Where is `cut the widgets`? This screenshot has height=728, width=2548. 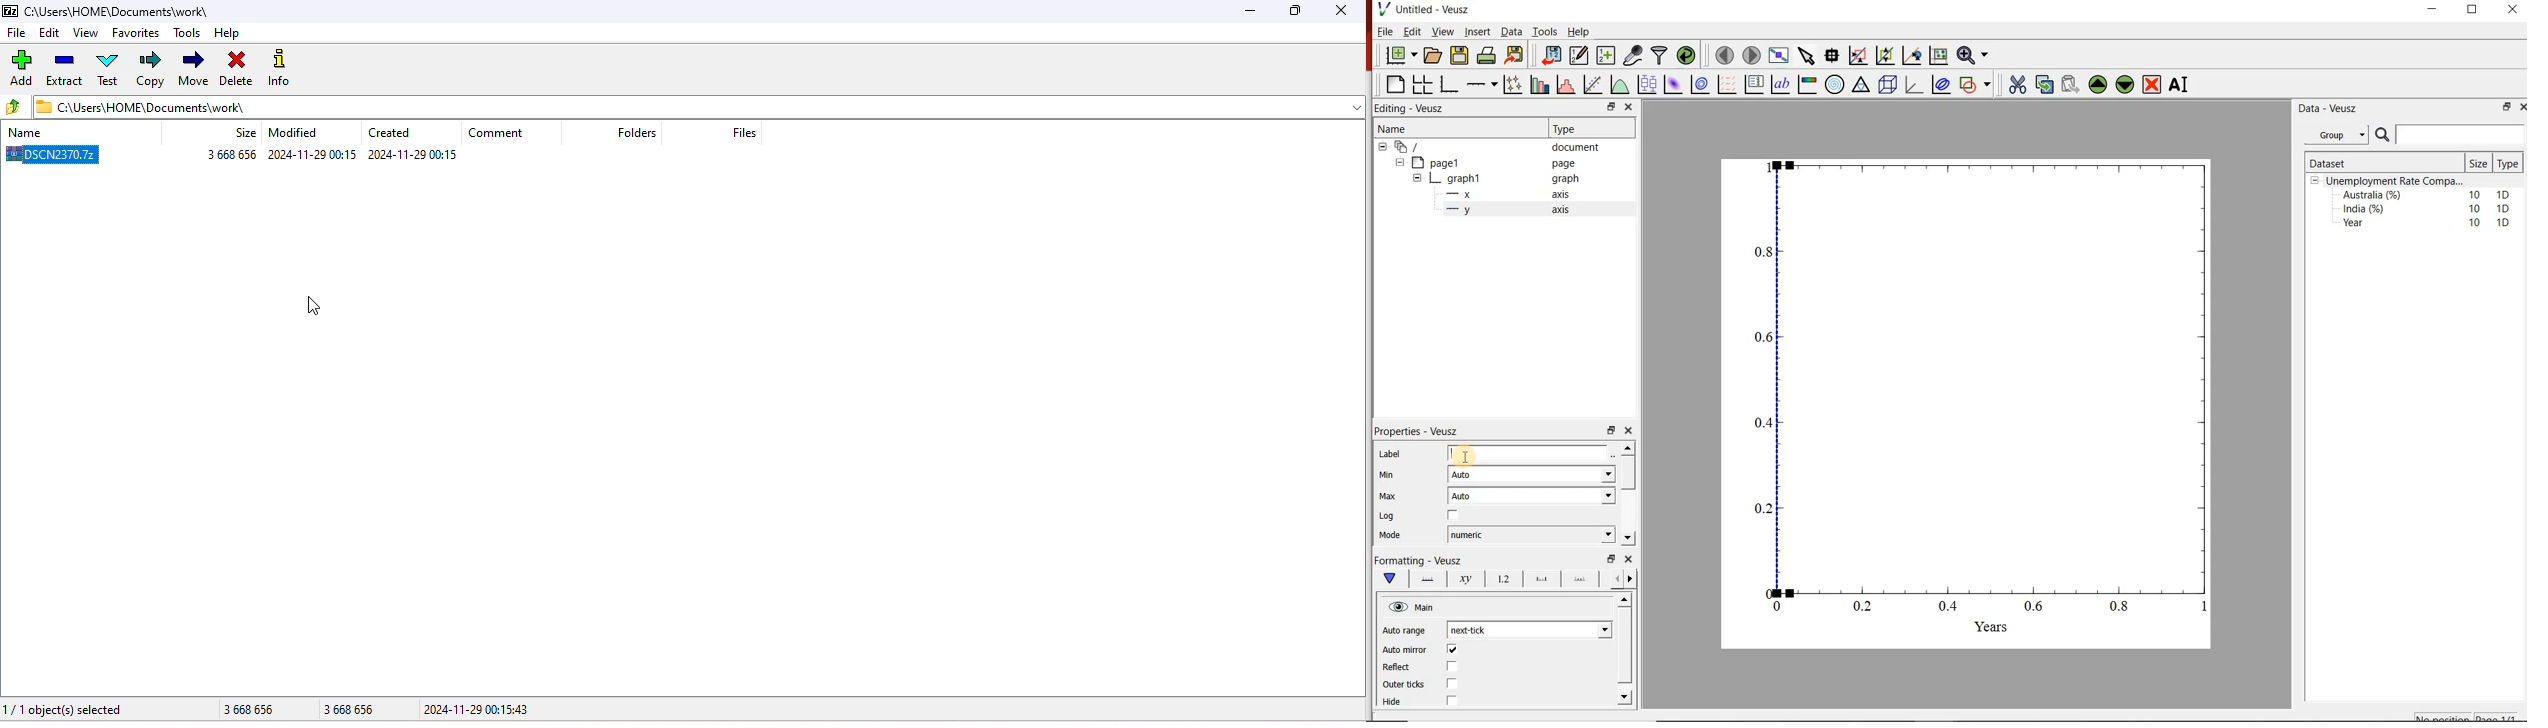
cut the widgets is located at coordinates (2018, 84).